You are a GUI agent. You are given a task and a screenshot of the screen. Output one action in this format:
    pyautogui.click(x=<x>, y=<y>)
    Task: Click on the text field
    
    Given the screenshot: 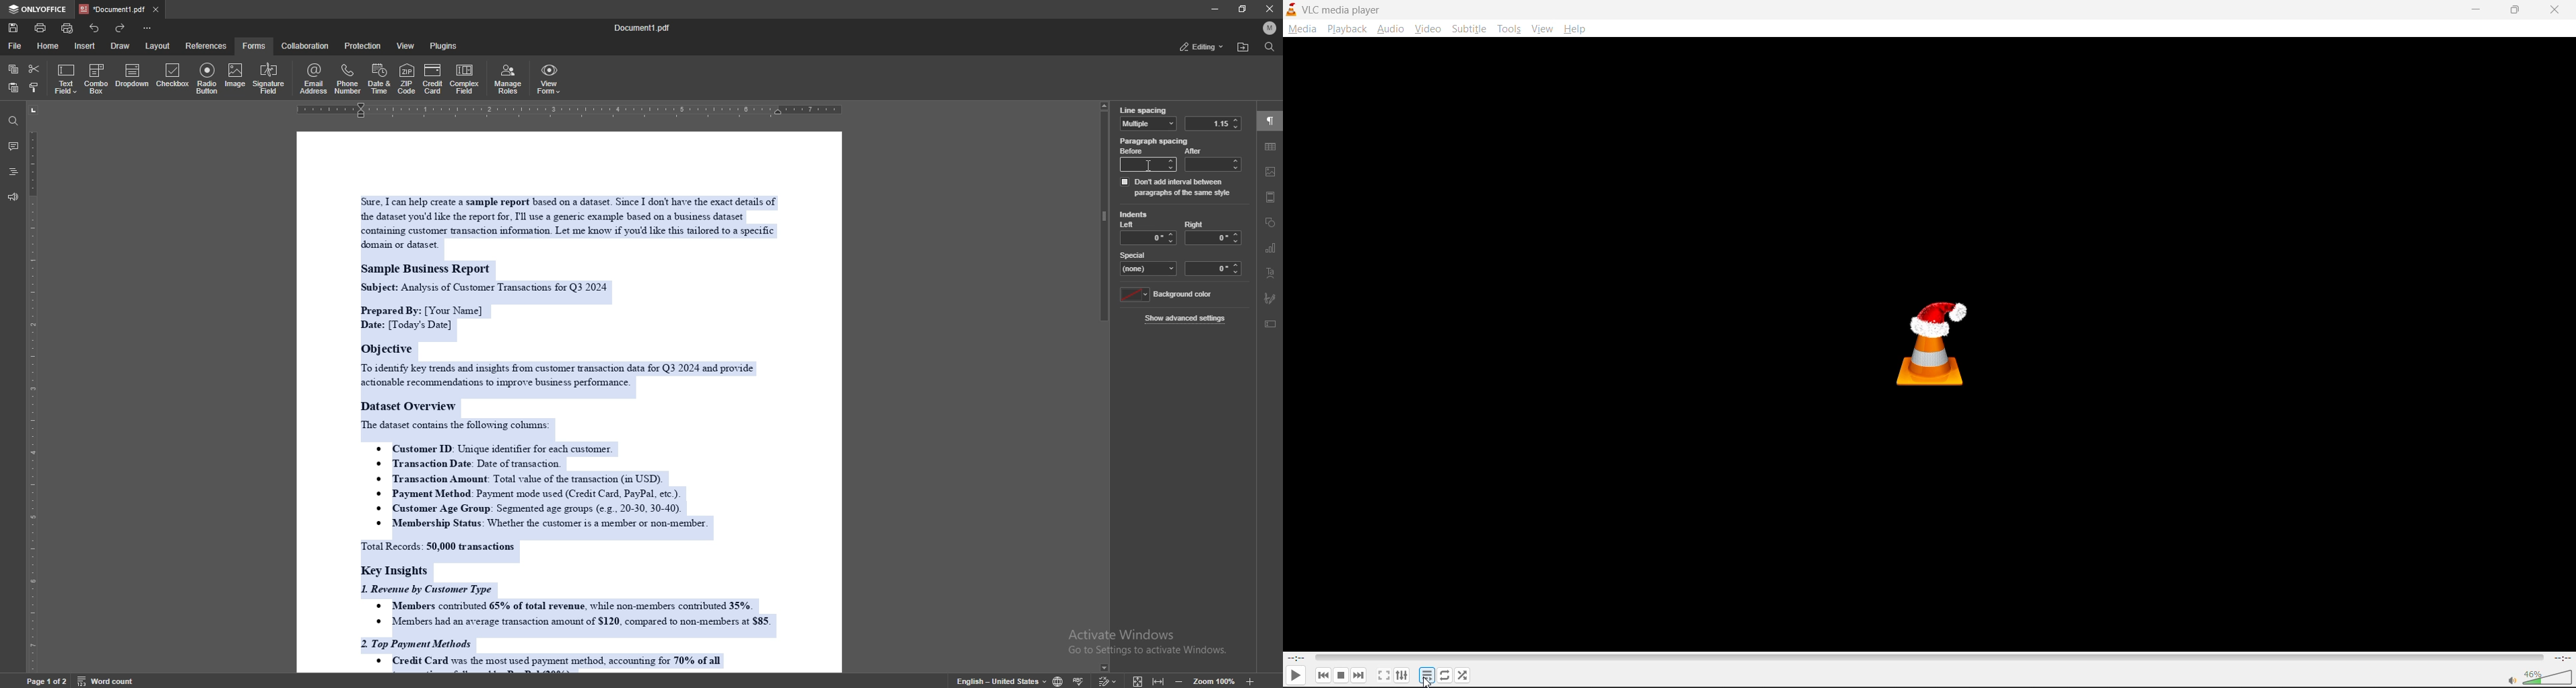 What is the action you would take?
    pyautogui.click(x=66, y=79)
    